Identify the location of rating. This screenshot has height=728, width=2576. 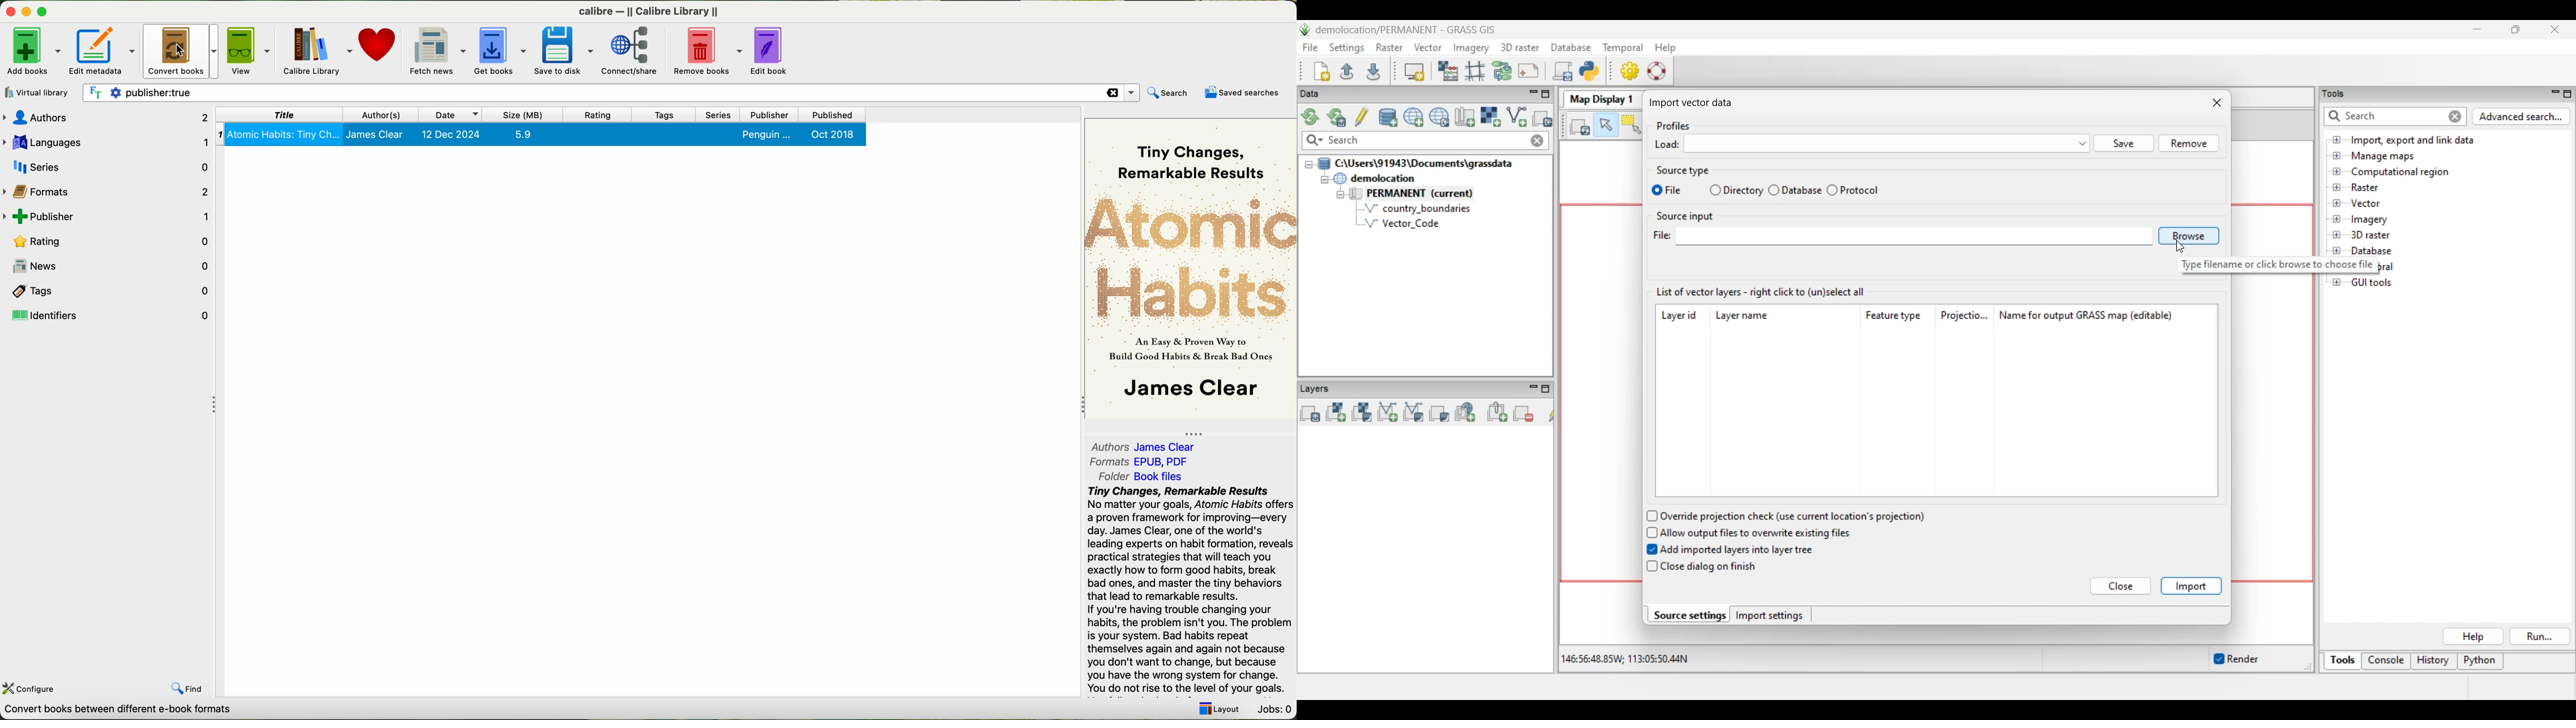
(111, 240).